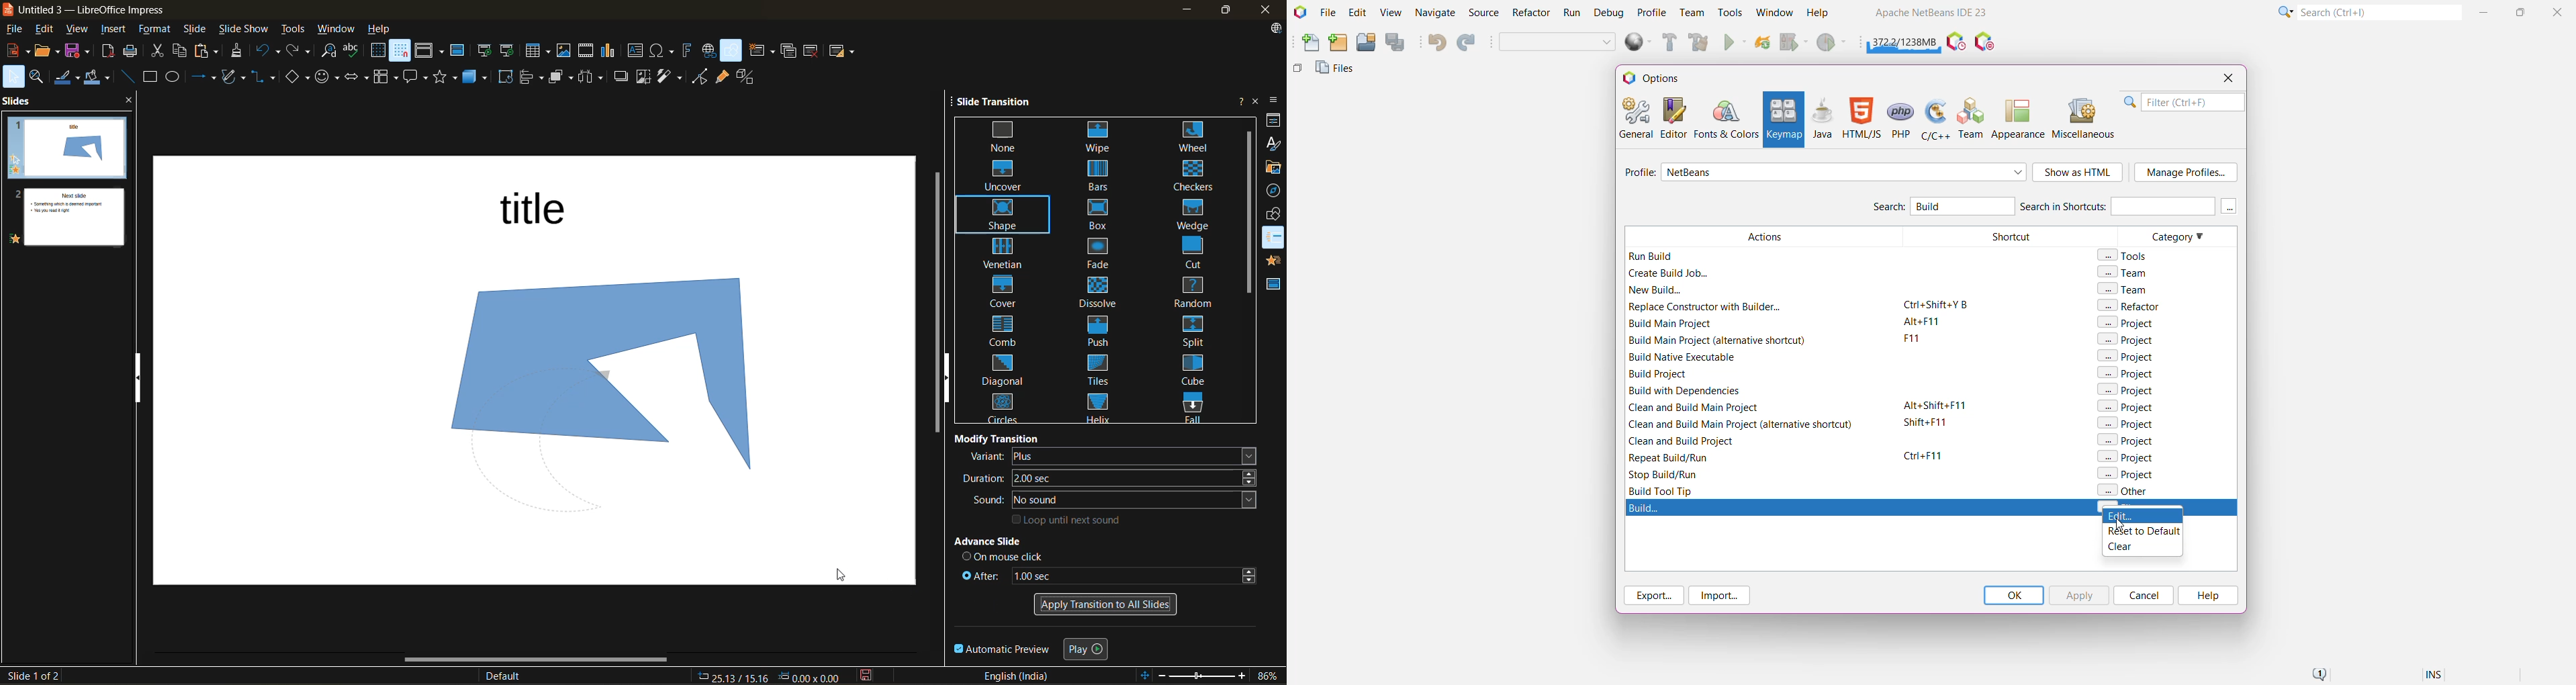 This screenshot has width=2576, height=700. Describe the element at coordinates (1003, 650) in the screenshot. I see `automatic preview` at that location.